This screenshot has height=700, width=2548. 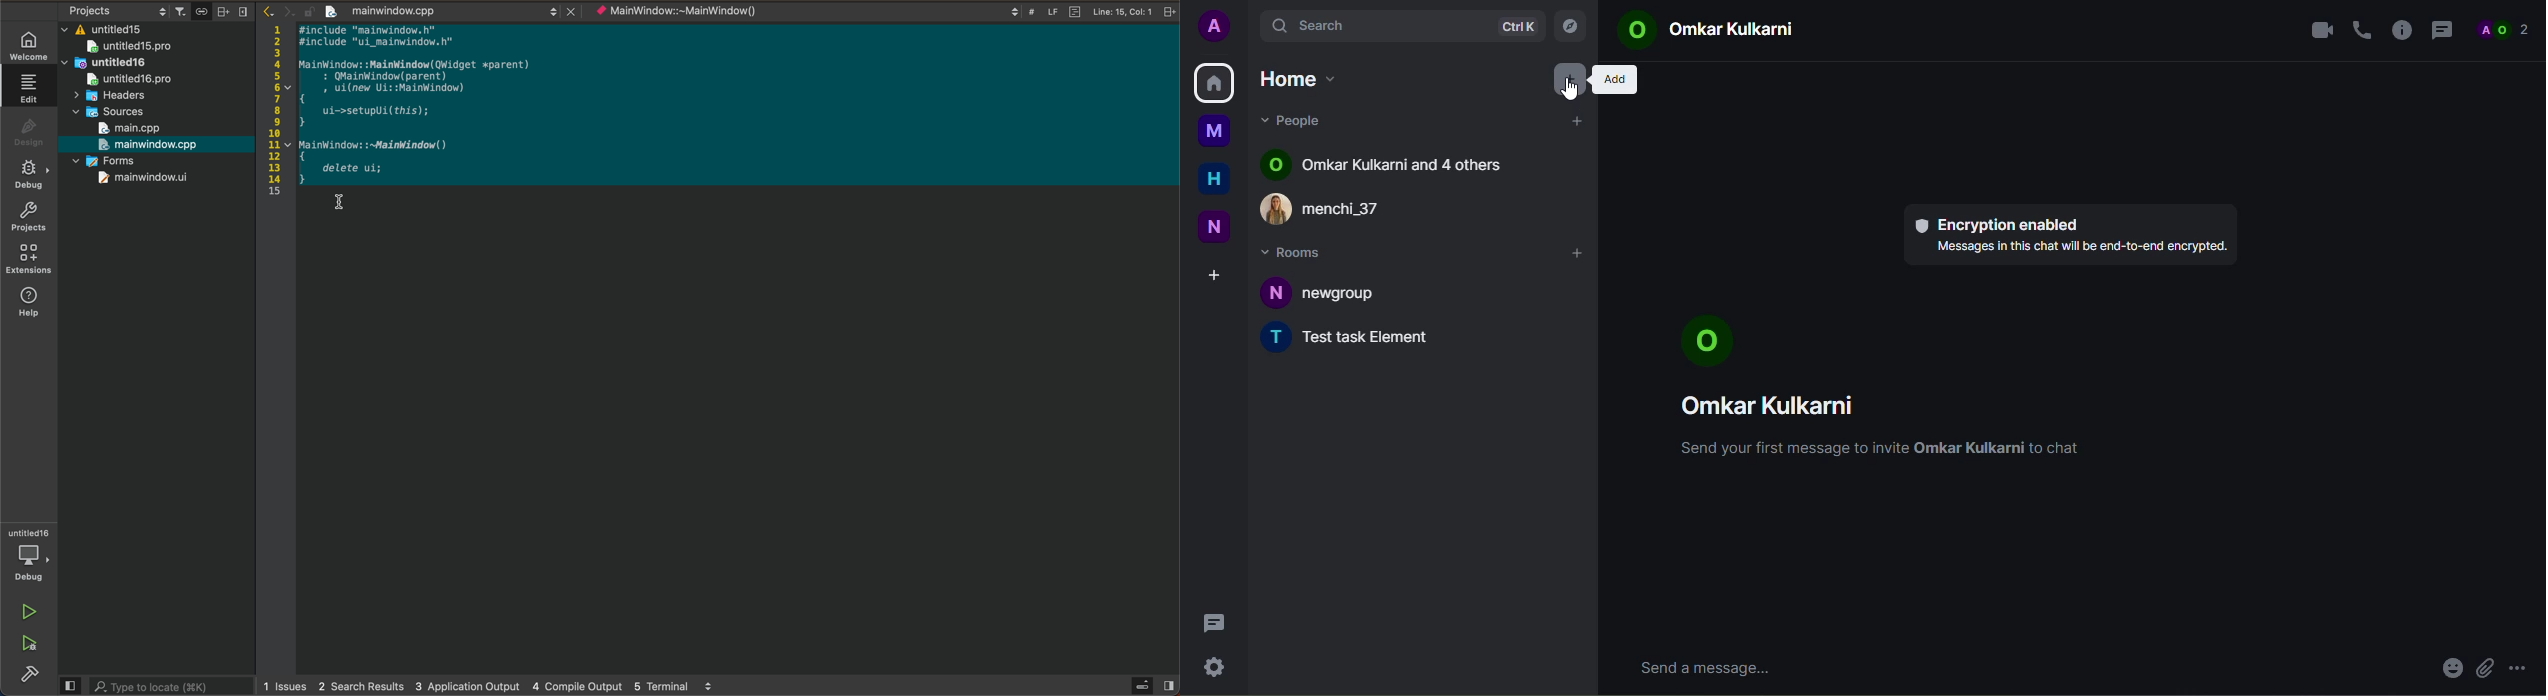 I want to click on add, so click(x=1580, y=254).